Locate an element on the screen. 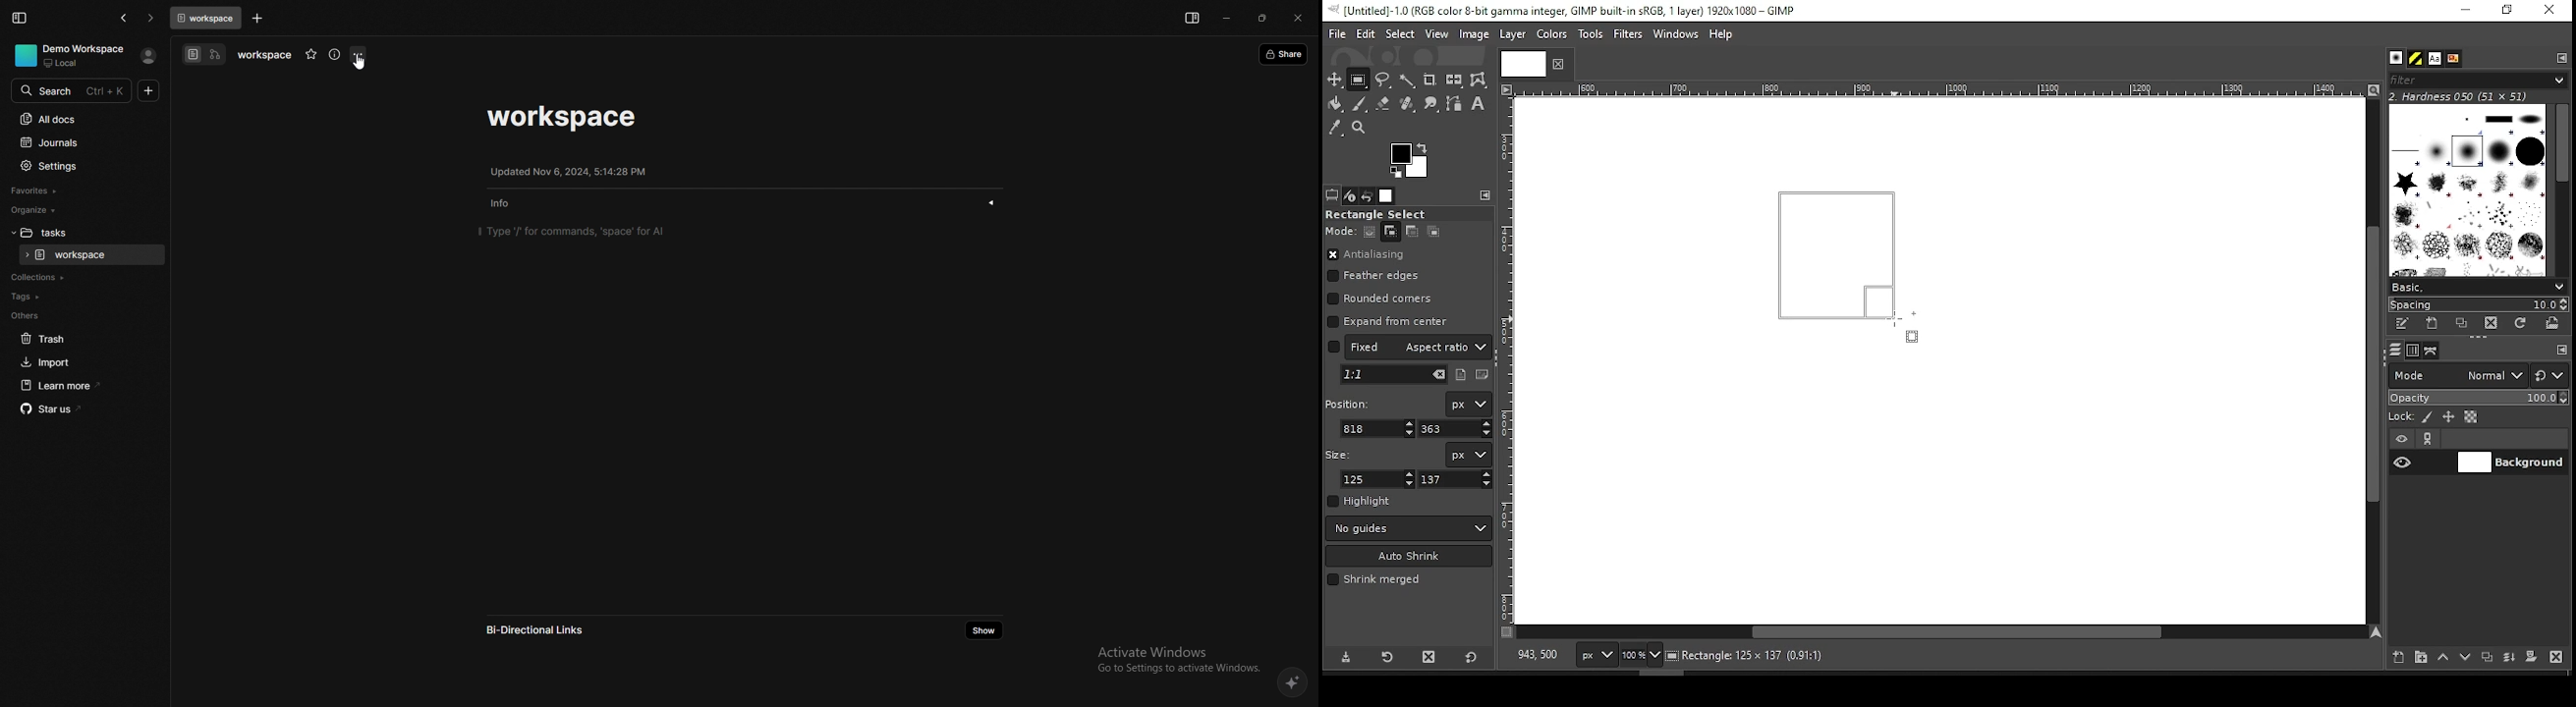  colors is located at coordinates (1410, 160).